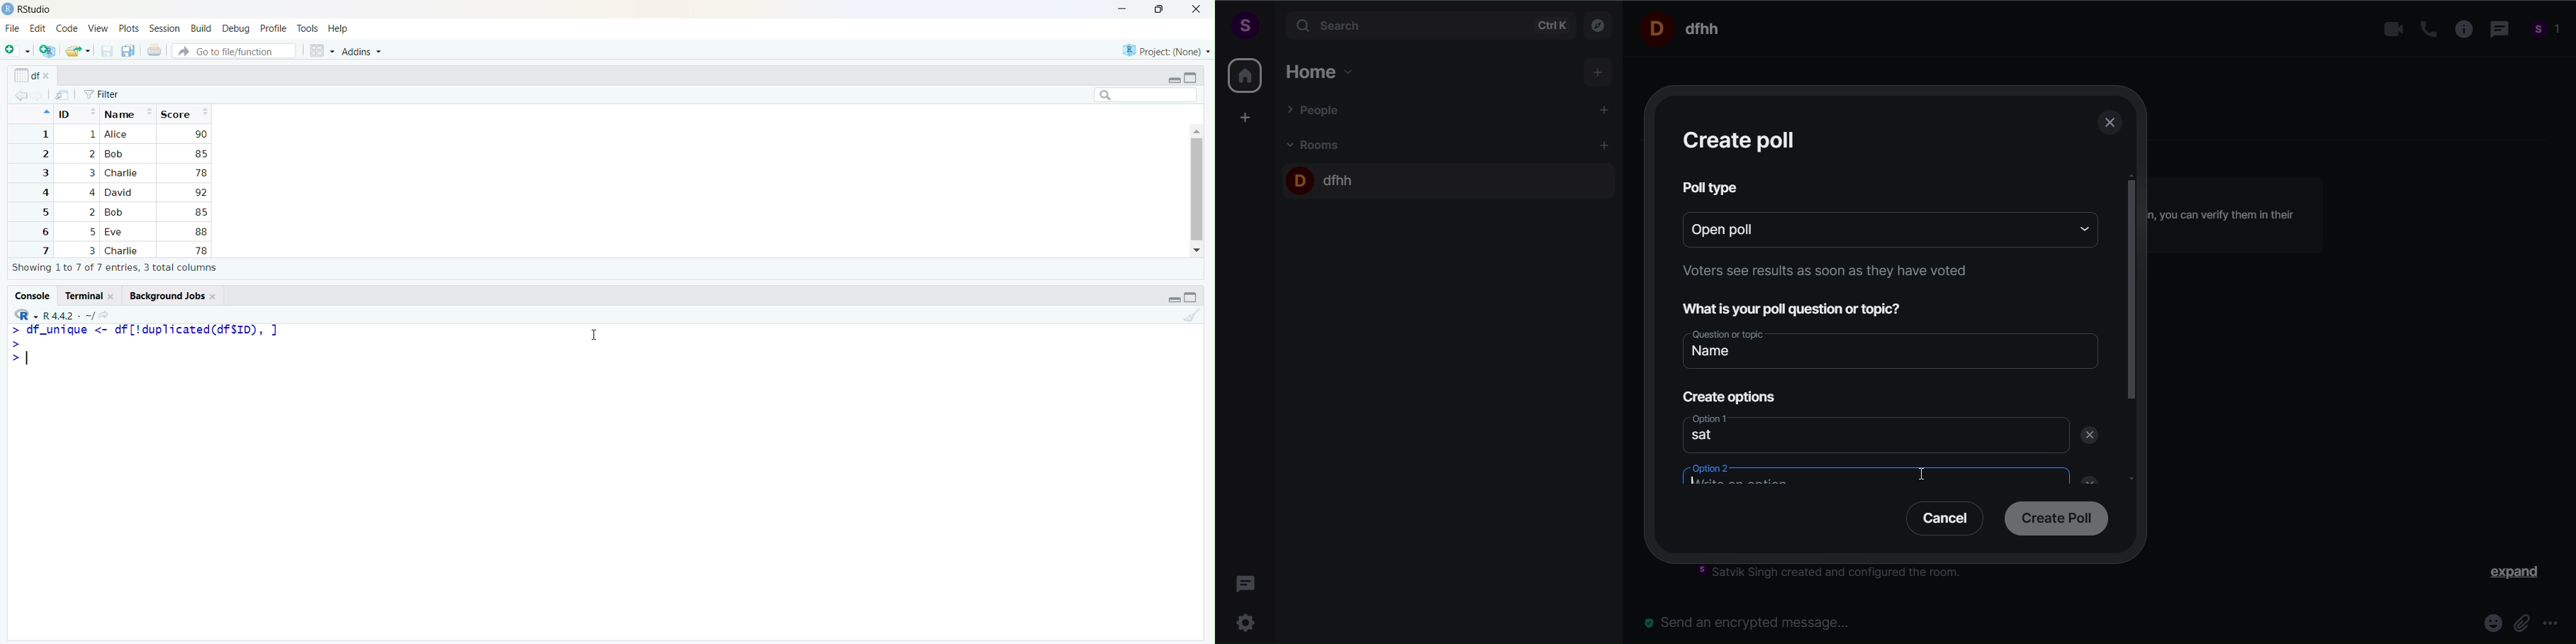 This screenshot has height=644, width=2576. Describe the element at coordinates (2546, 31) in the screenshot. I see `people` at that location.